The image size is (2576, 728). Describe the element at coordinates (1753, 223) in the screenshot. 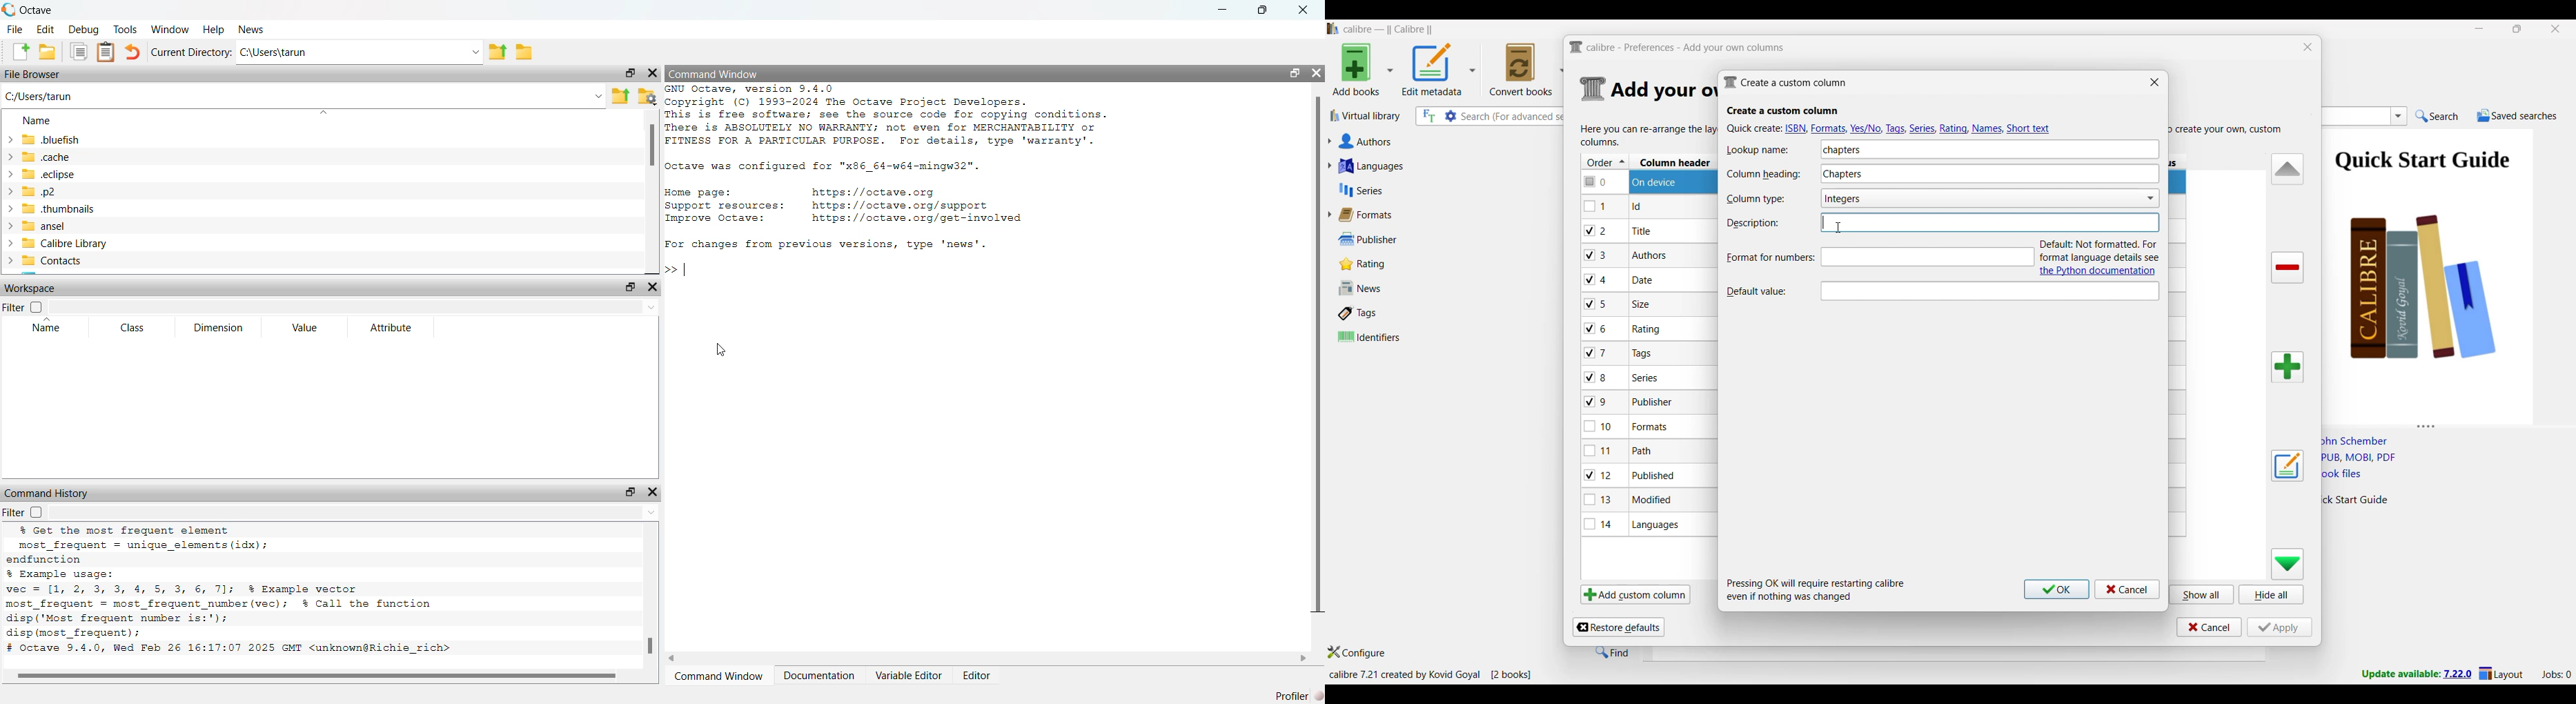

I see `Indicates description text box` at that location.